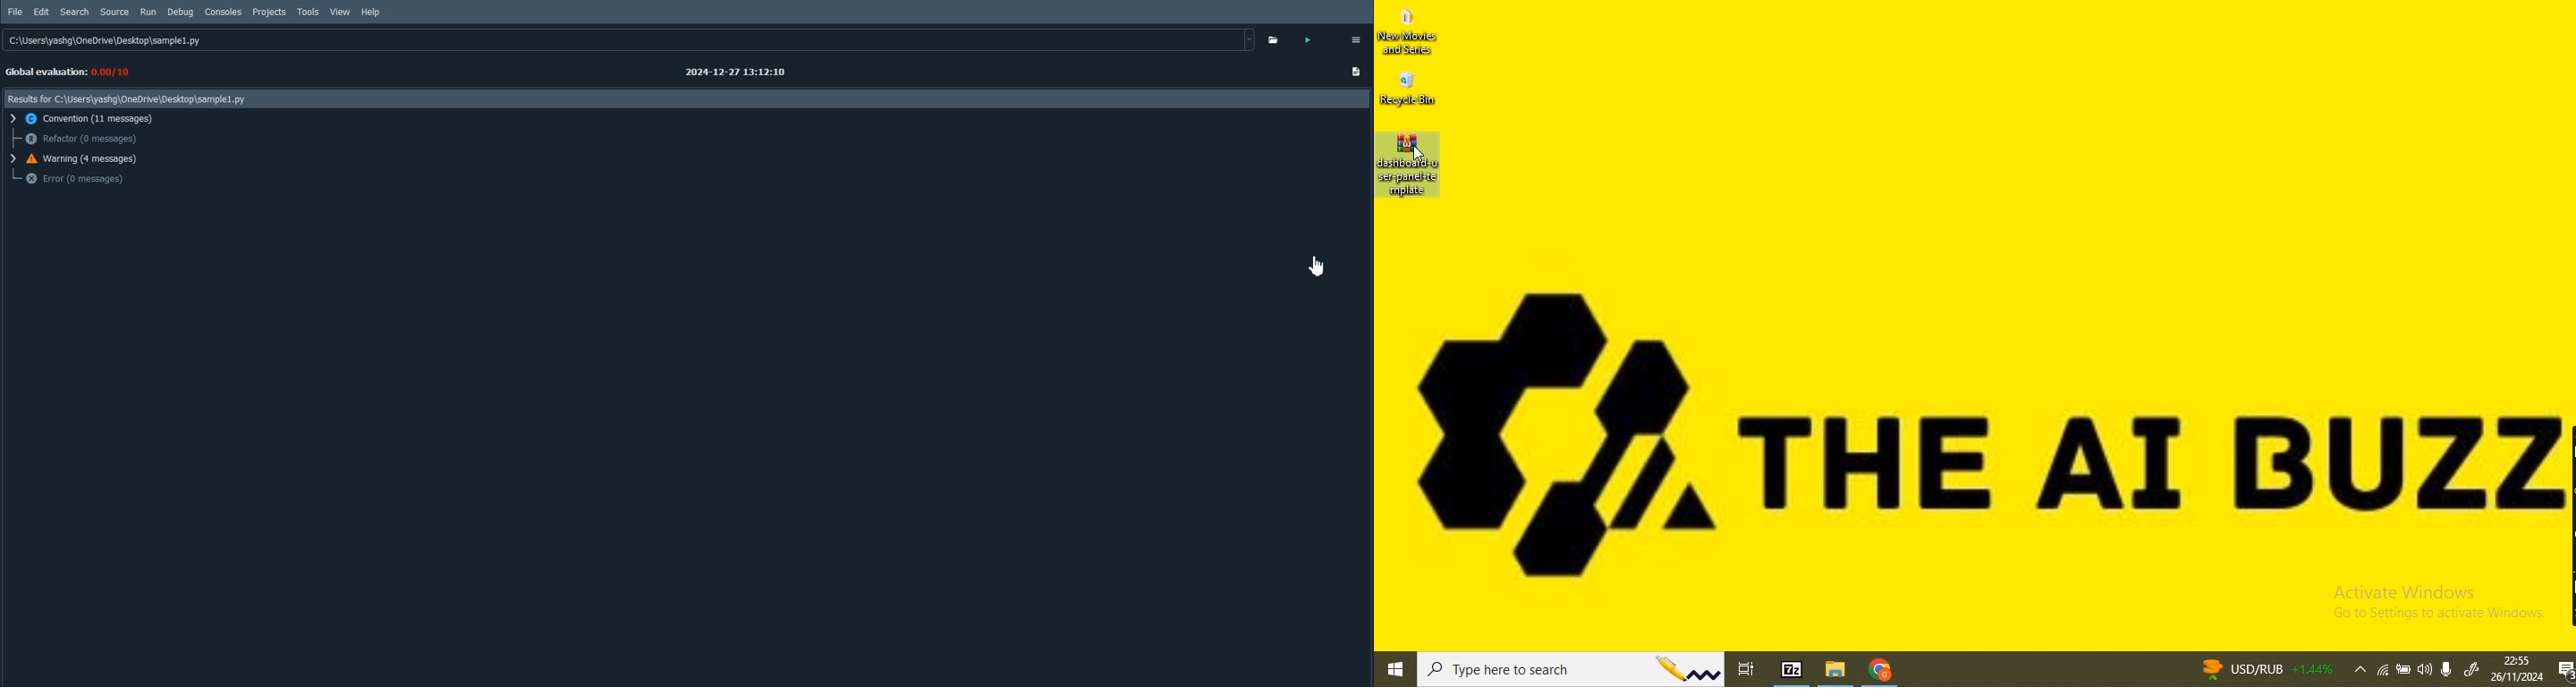 The image size is (2576, 700). What do you see at coordinates (2019, 329) in the screenshot?
I see `Desktop` at bounding box center [2019, 329].